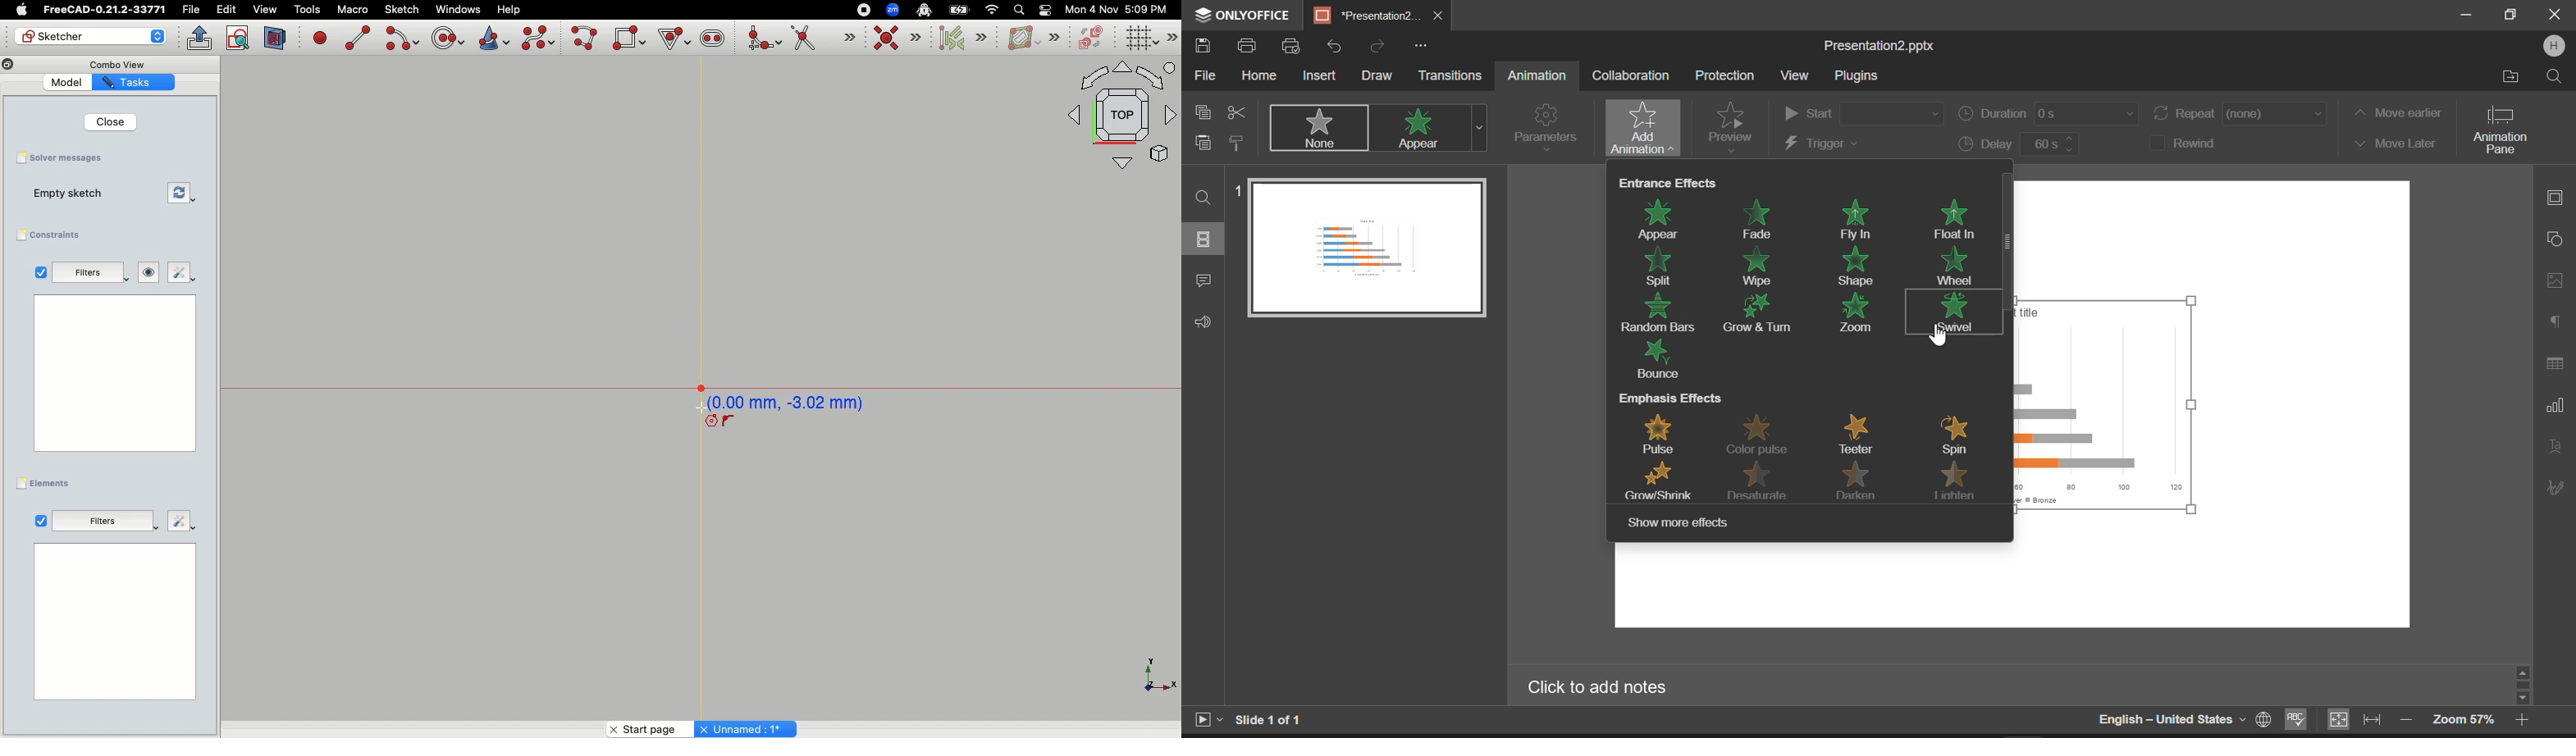 This screenshot has height=756, width=2576. Describe the element at coordinates (492, 37) in the screenshot. I see `Create conic` at that location.